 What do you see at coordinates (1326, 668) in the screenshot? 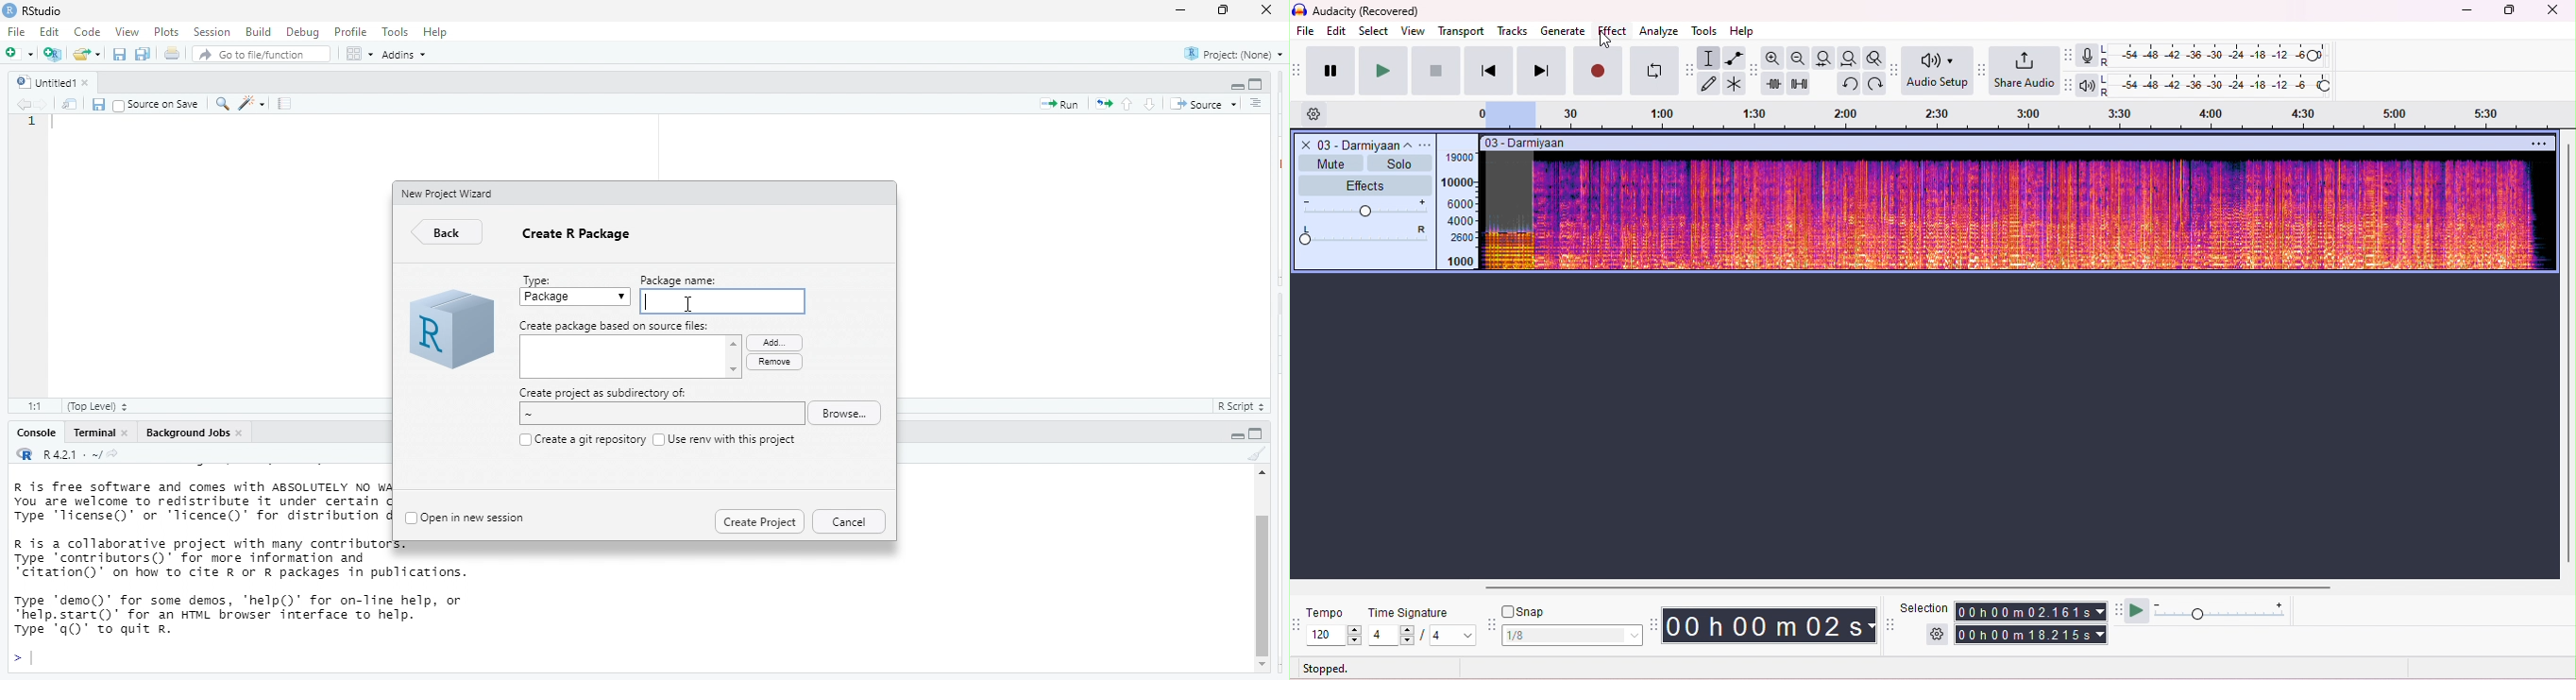
I see `stopped` at bounding box center [1326, 668].